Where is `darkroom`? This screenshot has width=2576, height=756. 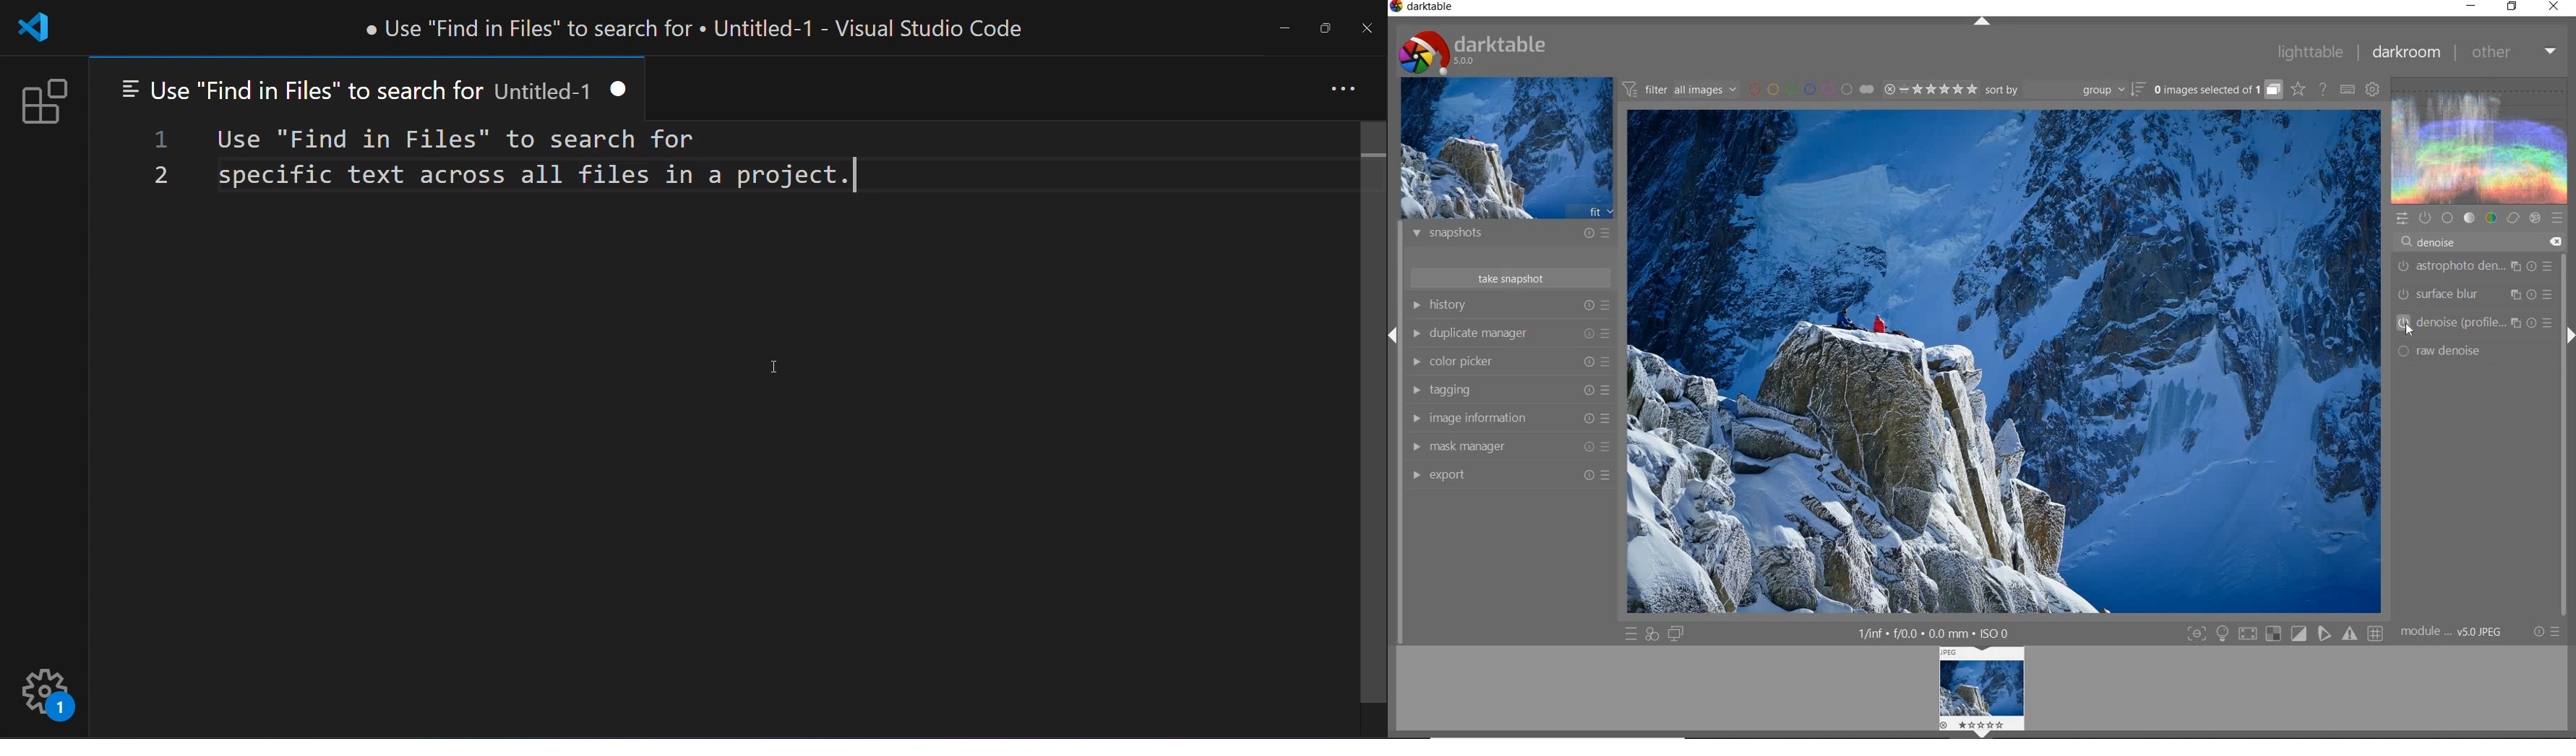 darkroom is located at coordinates (2406, 52).